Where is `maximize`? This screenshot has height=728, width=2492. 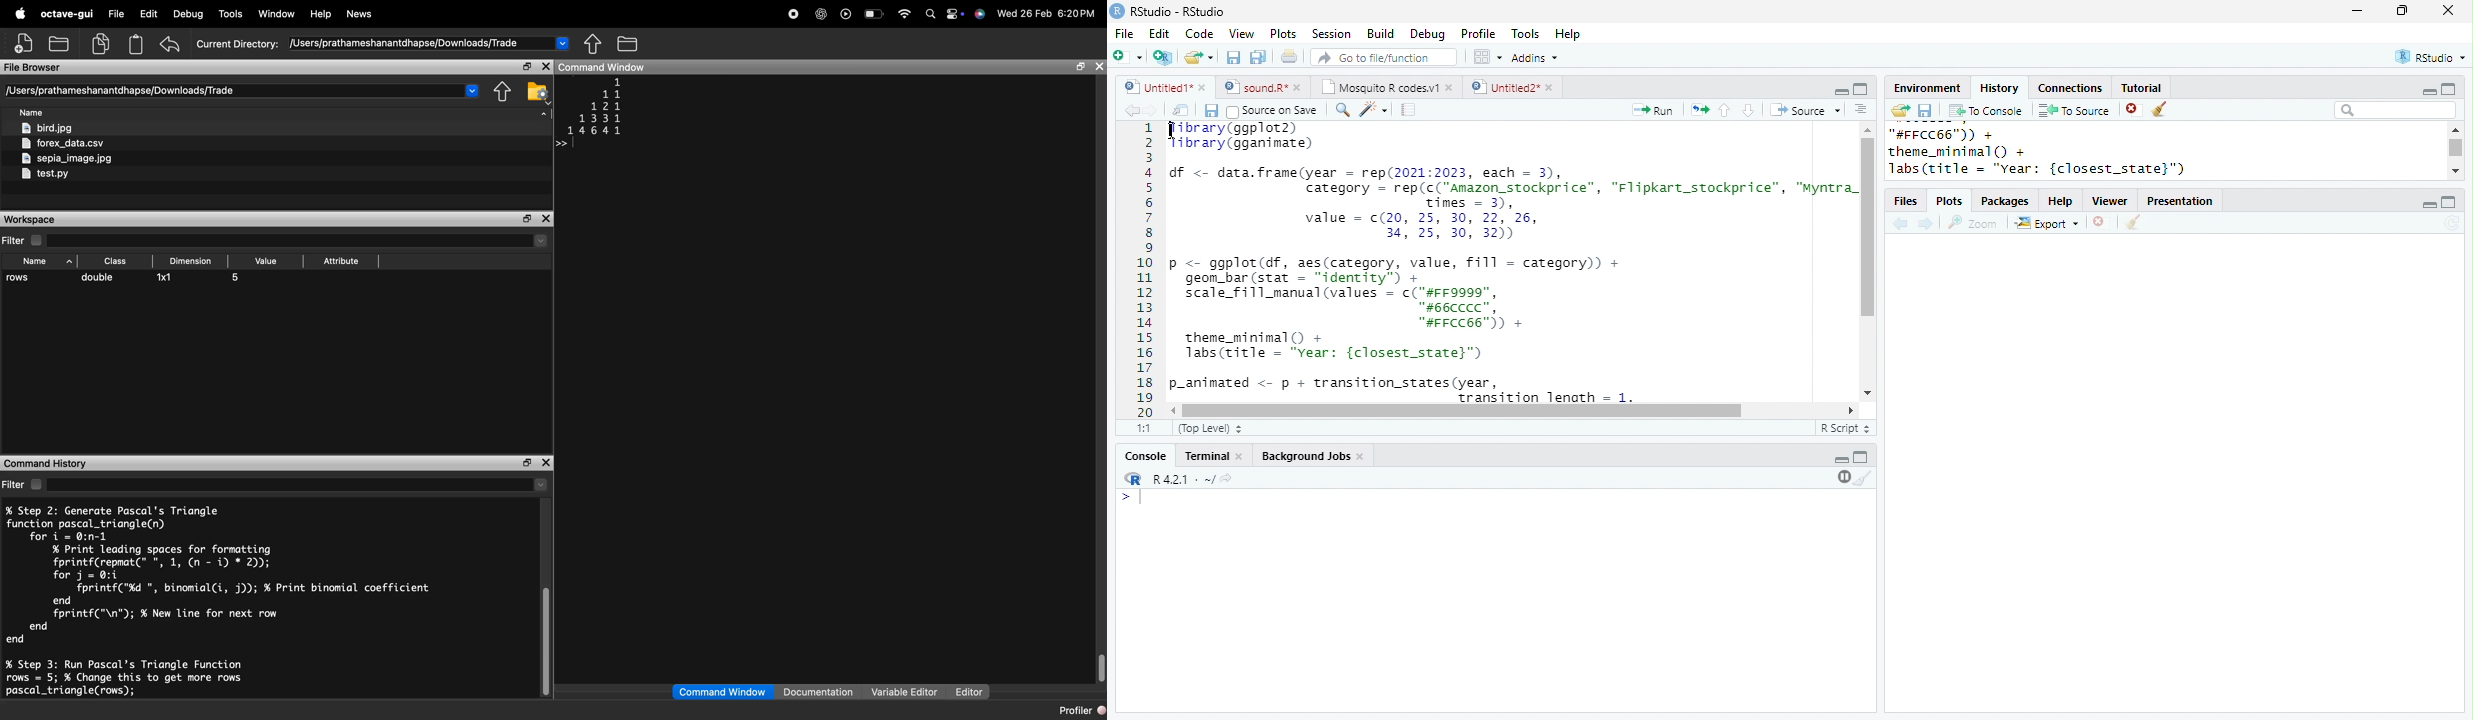
maximize is located at coordinates (2449, 202).